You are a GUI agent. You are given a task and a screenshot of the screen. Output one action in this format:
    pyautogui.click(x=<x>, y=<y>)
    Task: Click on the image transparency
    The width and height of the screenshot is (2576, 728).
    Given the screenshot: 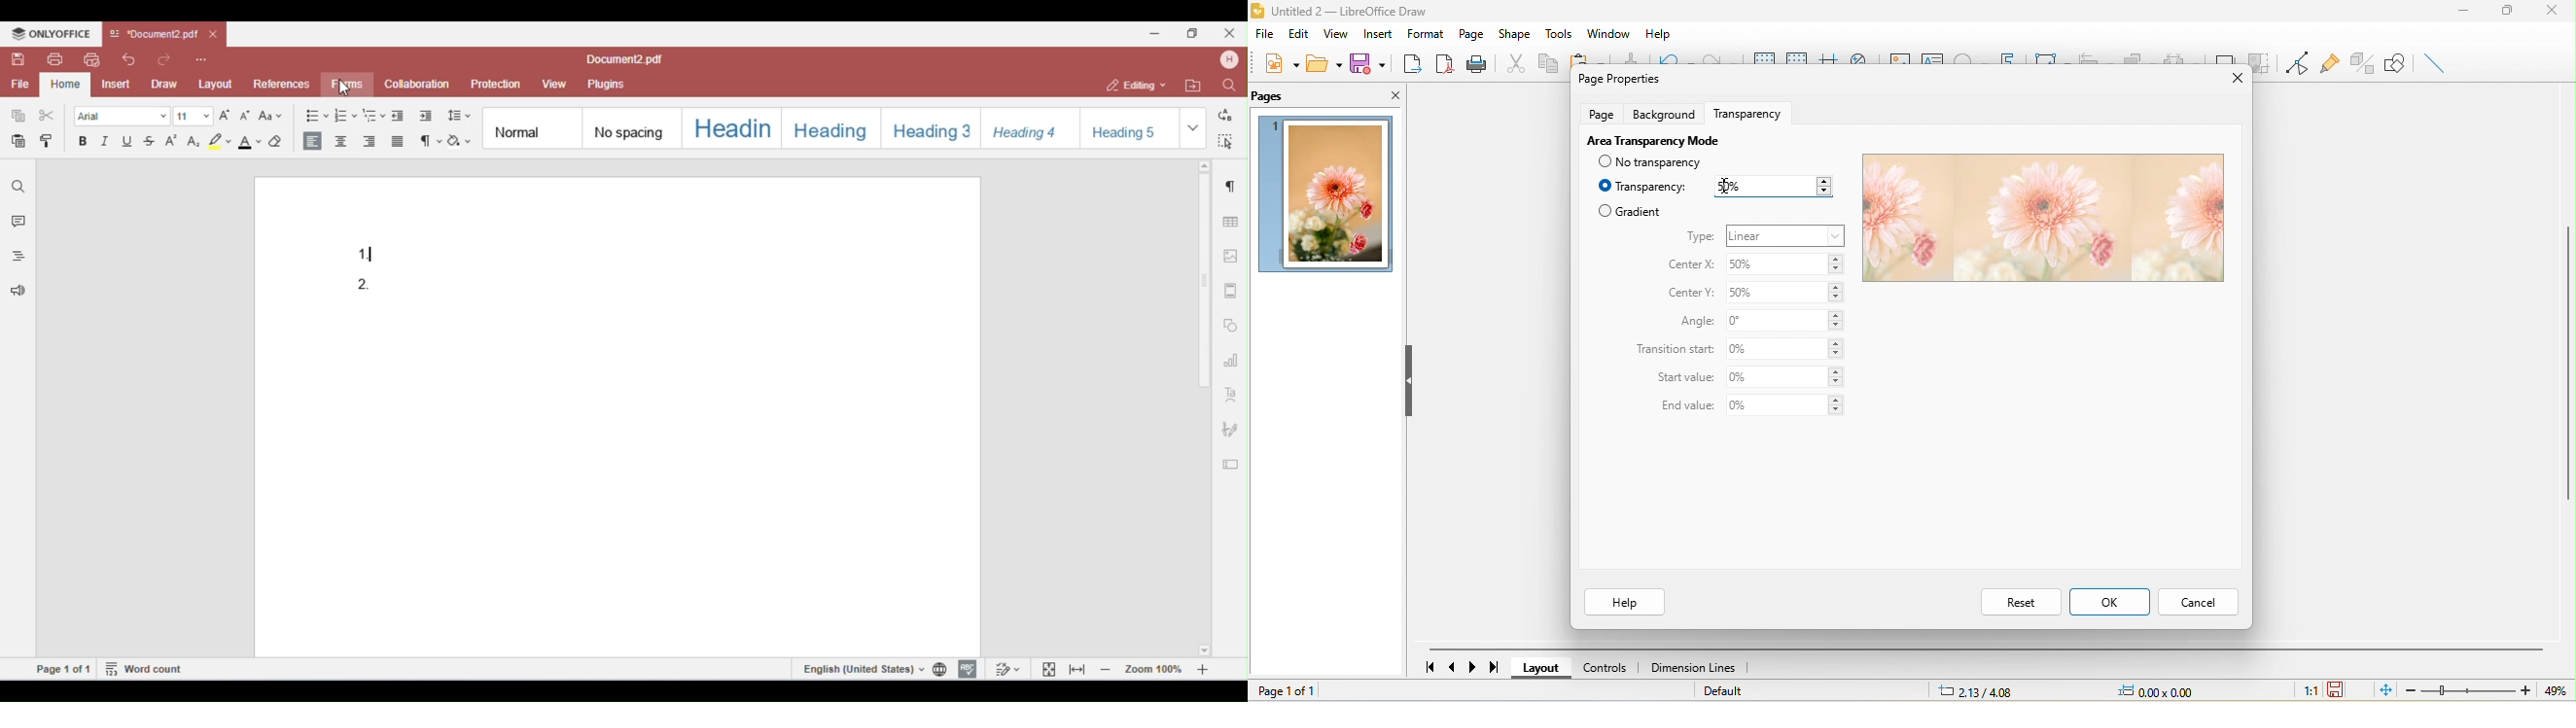 What is the action you would take?
    pyautogui.click(x=2040, y=219)
    